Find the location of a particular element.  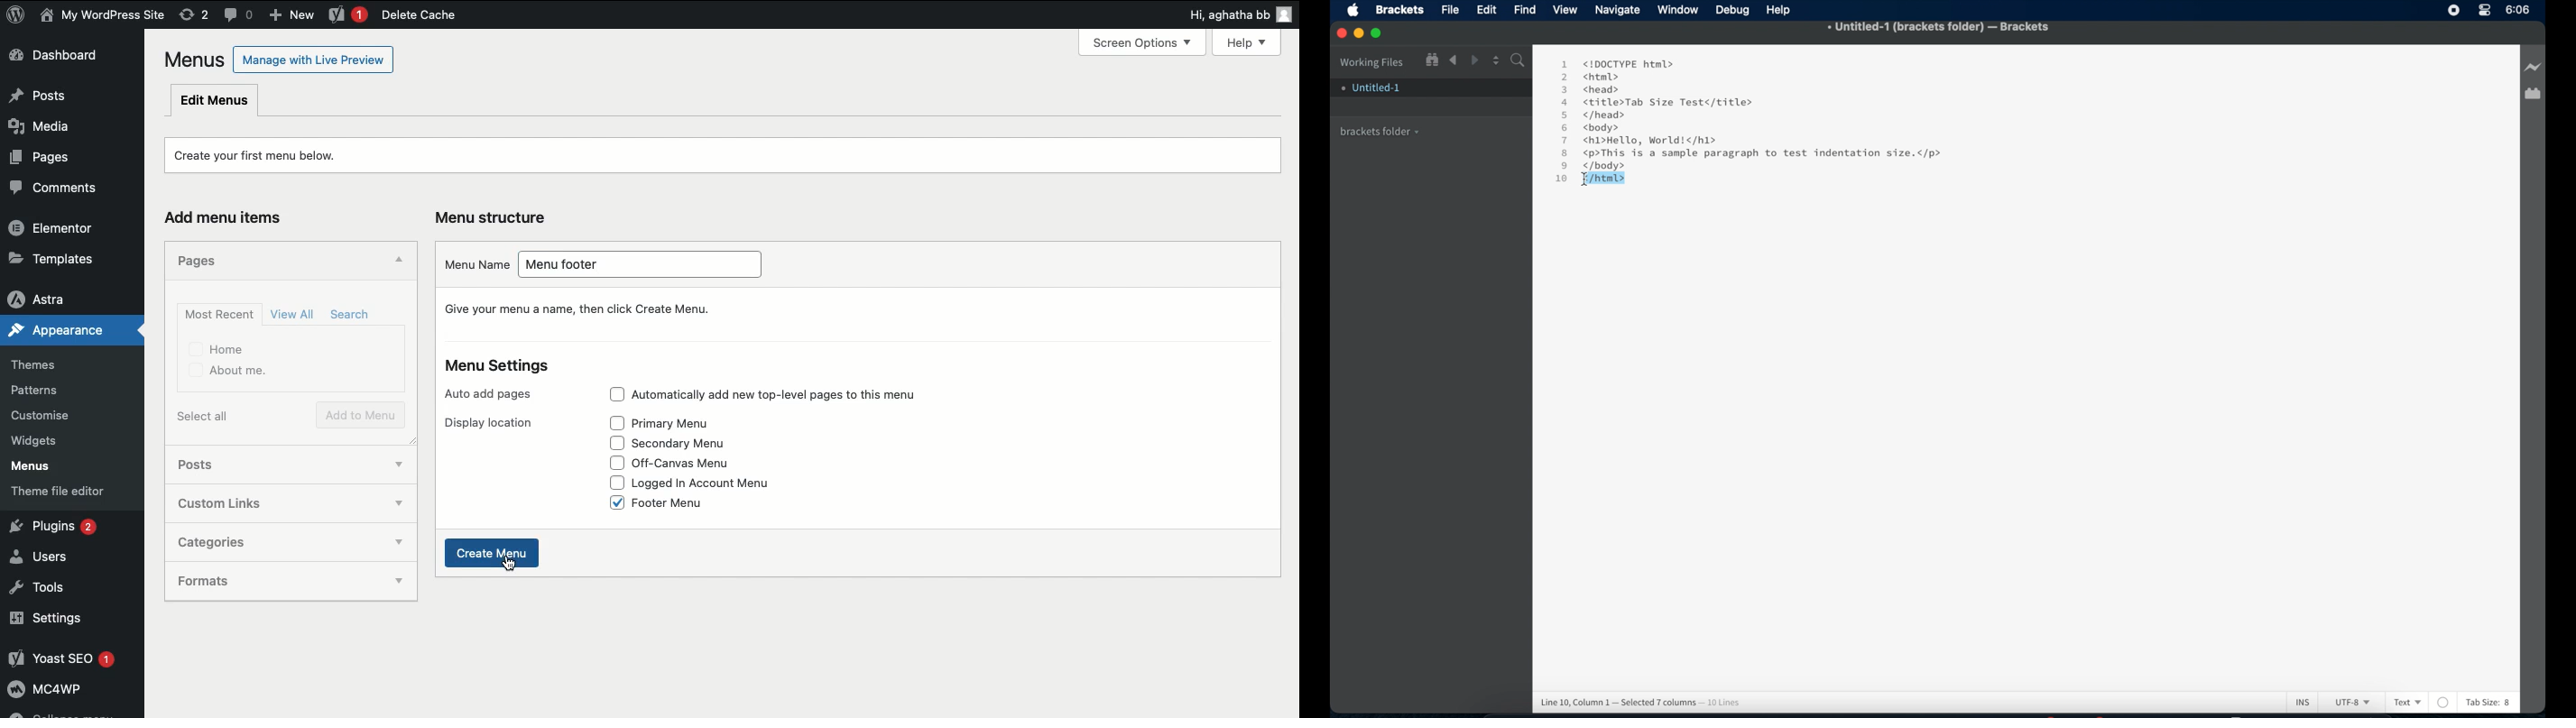

show is located at coordinates (397, 582).